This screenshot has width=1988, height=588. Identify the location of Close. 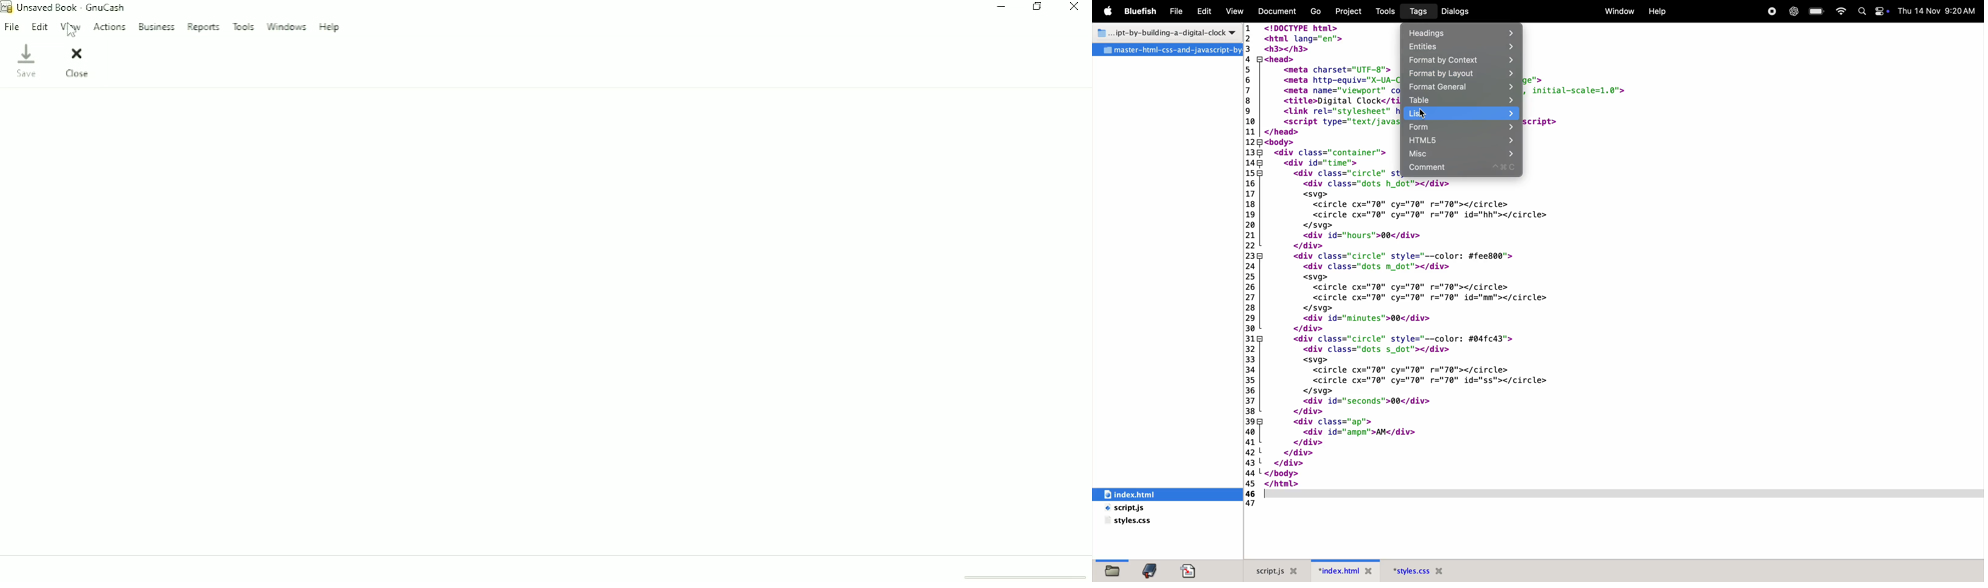
(1076, 8).